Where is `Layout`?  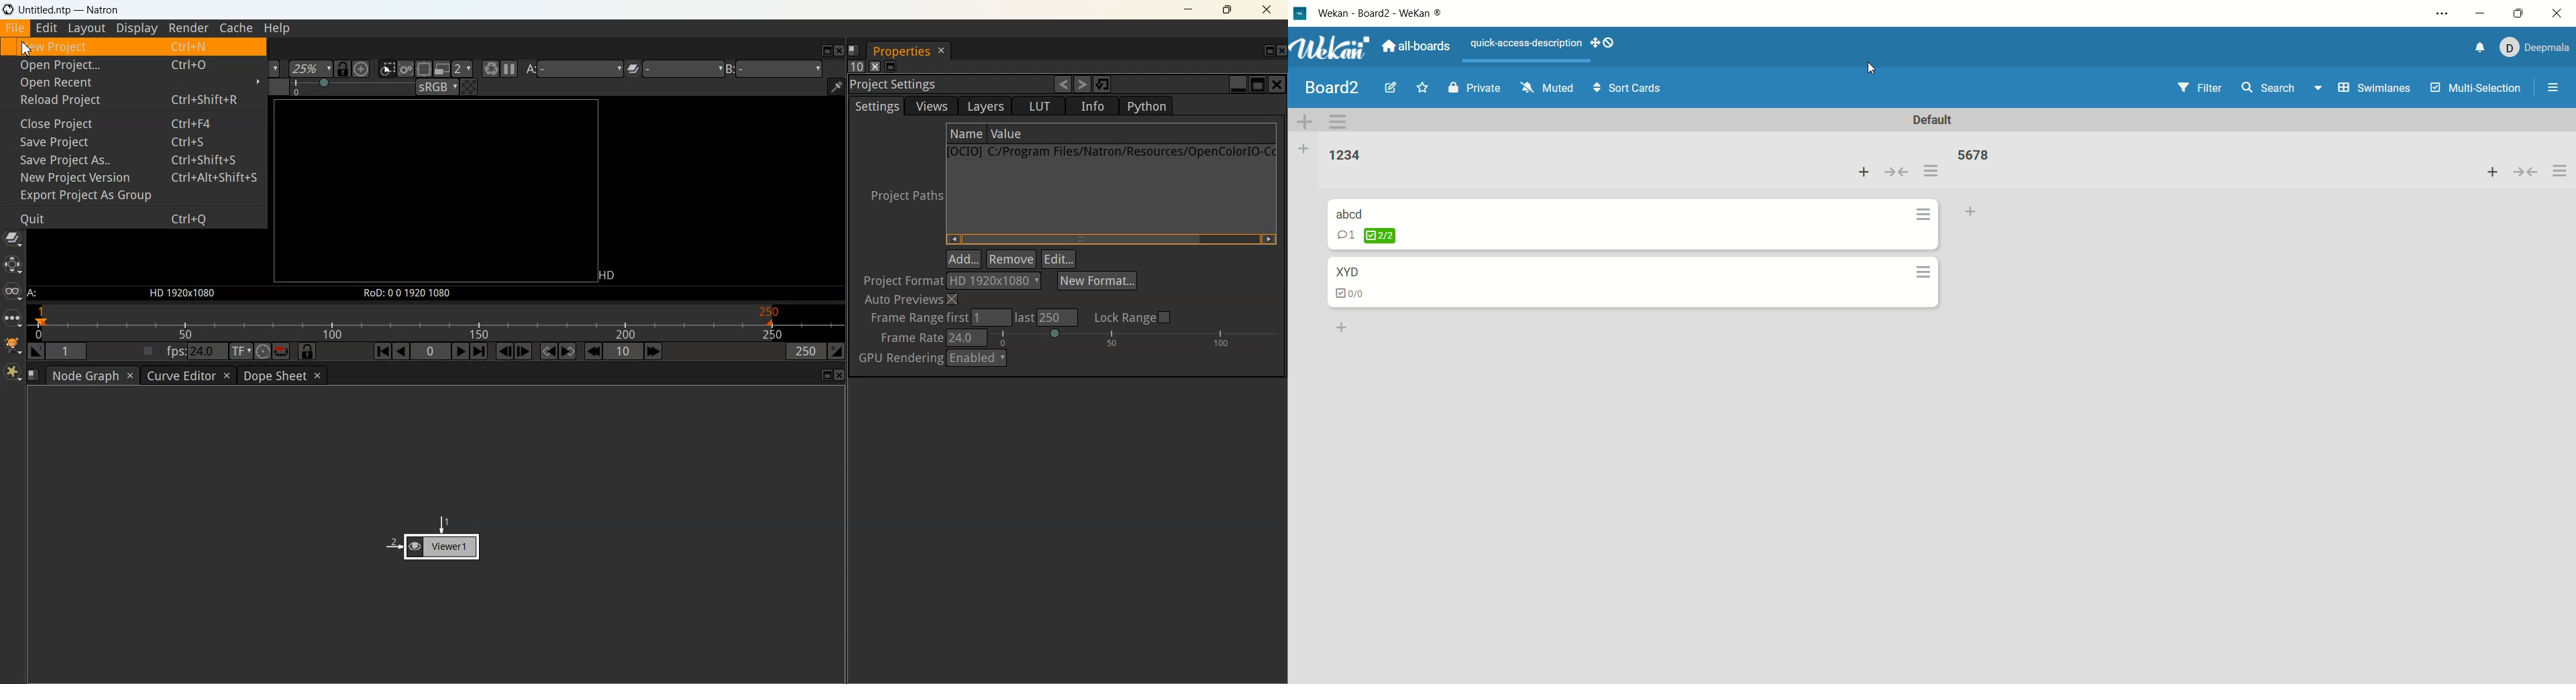
Layout is located at coordinates (87, 29).